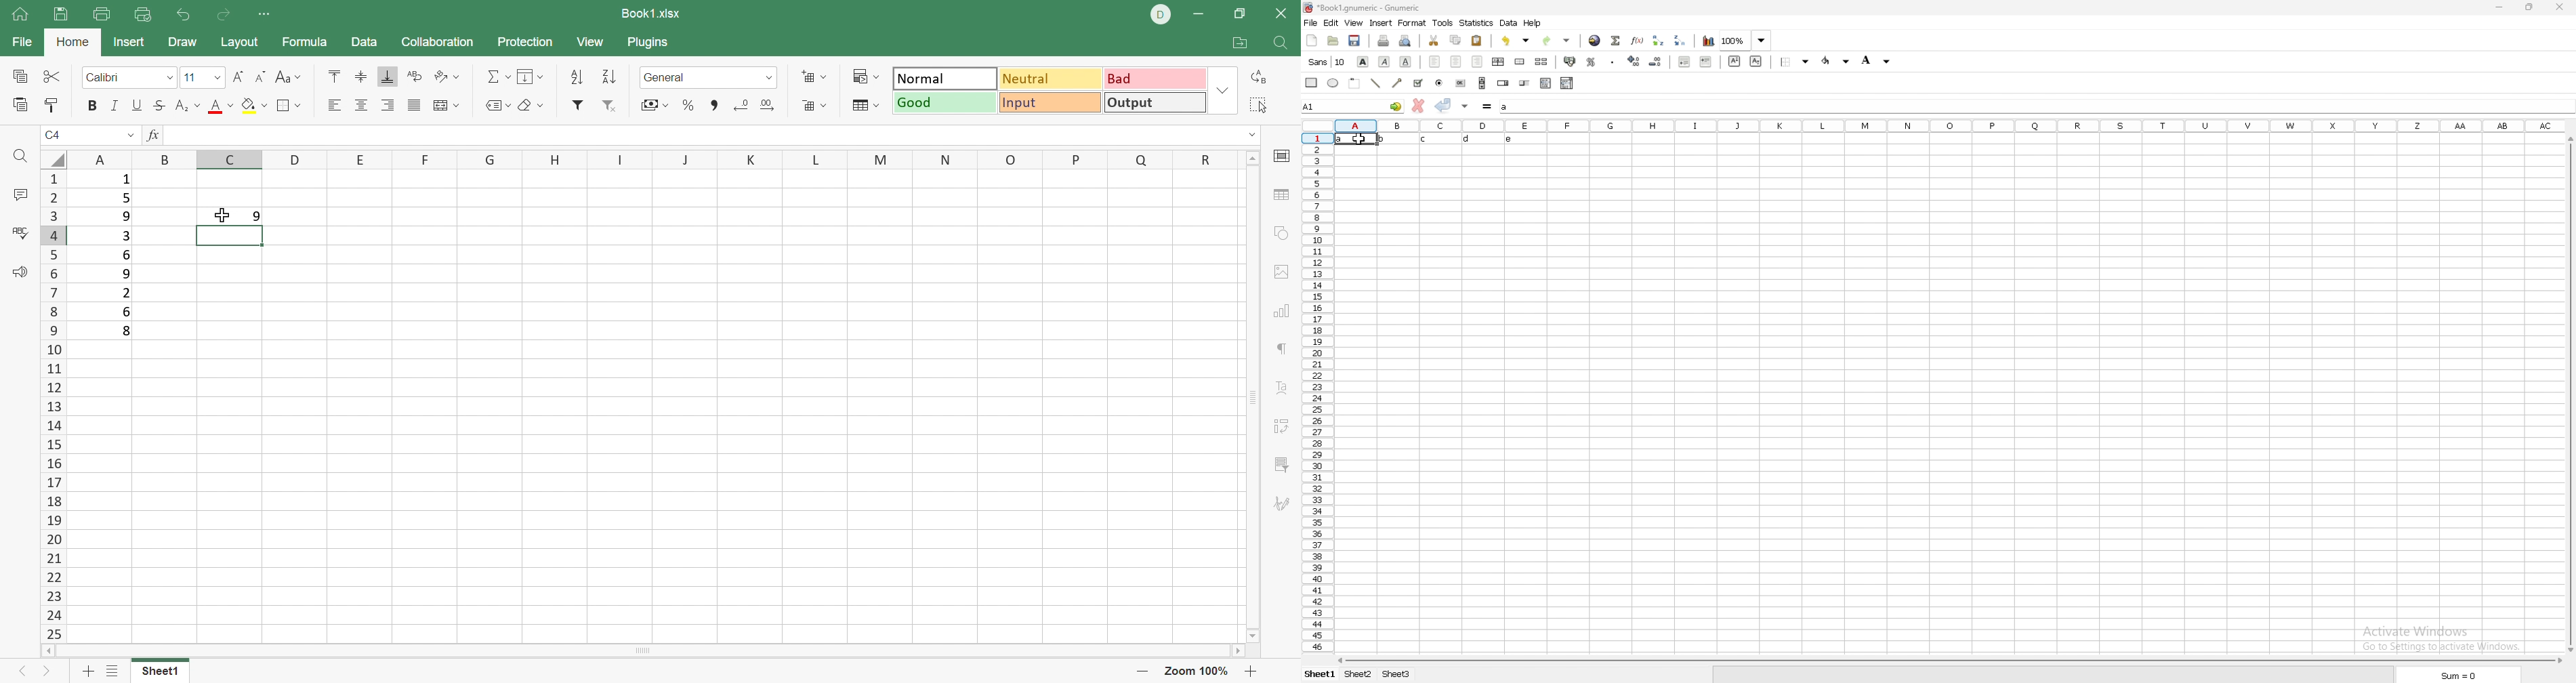 This screenshot has width=2576, height=700. Describe the element at coordinates (1634, 60) in the screenshot. I see `increase decimals` at that location.